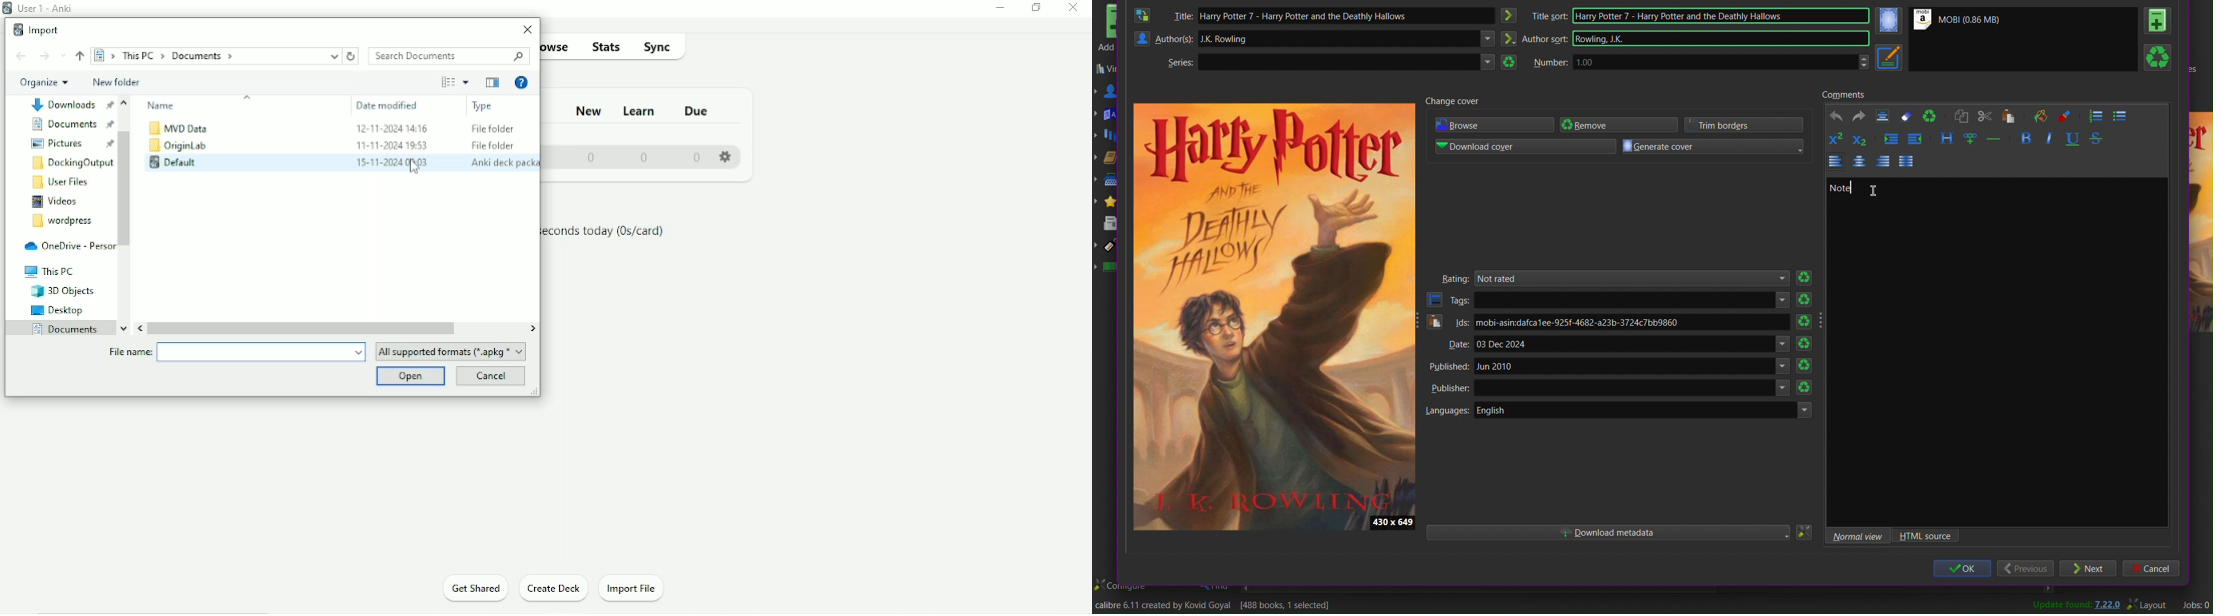 The image size is (2240, 616). I want to click on Refresh "Documents", so click(352, 55).